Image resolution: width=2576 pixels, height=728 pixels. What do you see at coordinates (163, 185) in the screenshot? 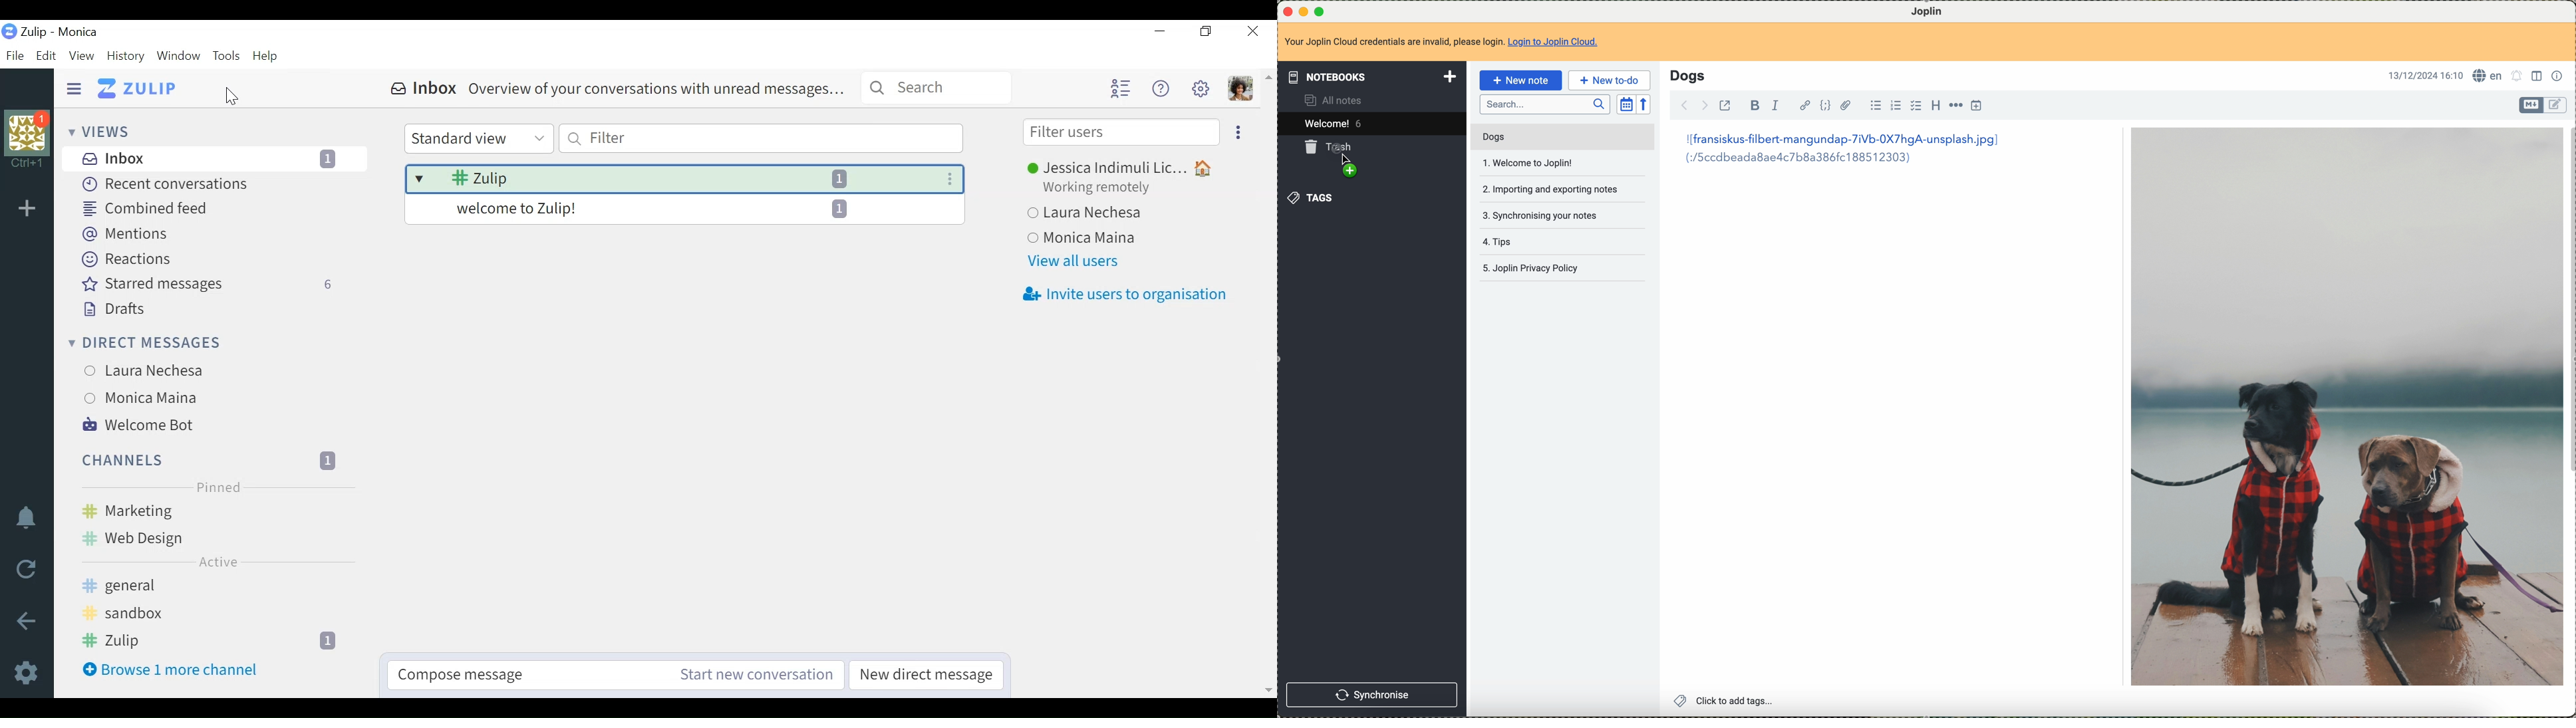
I see `Recent conversations` at bounding box center [163, 185].